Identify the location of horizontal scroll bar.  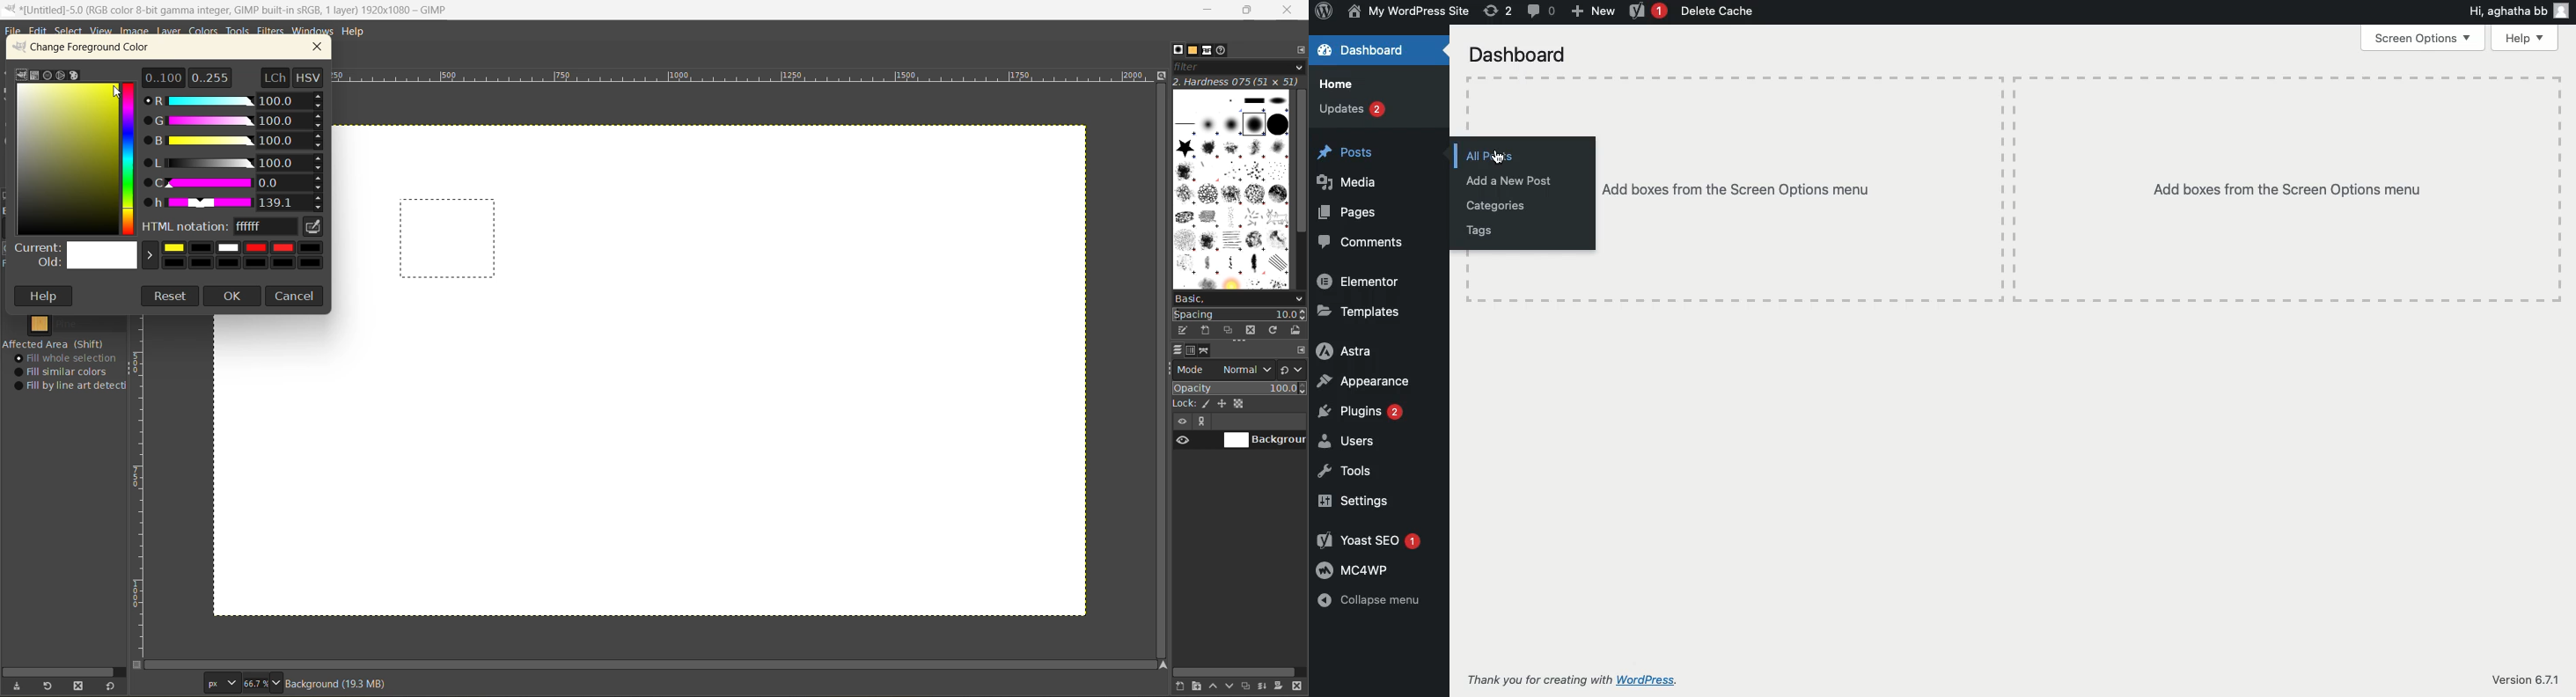
(1240, 670).